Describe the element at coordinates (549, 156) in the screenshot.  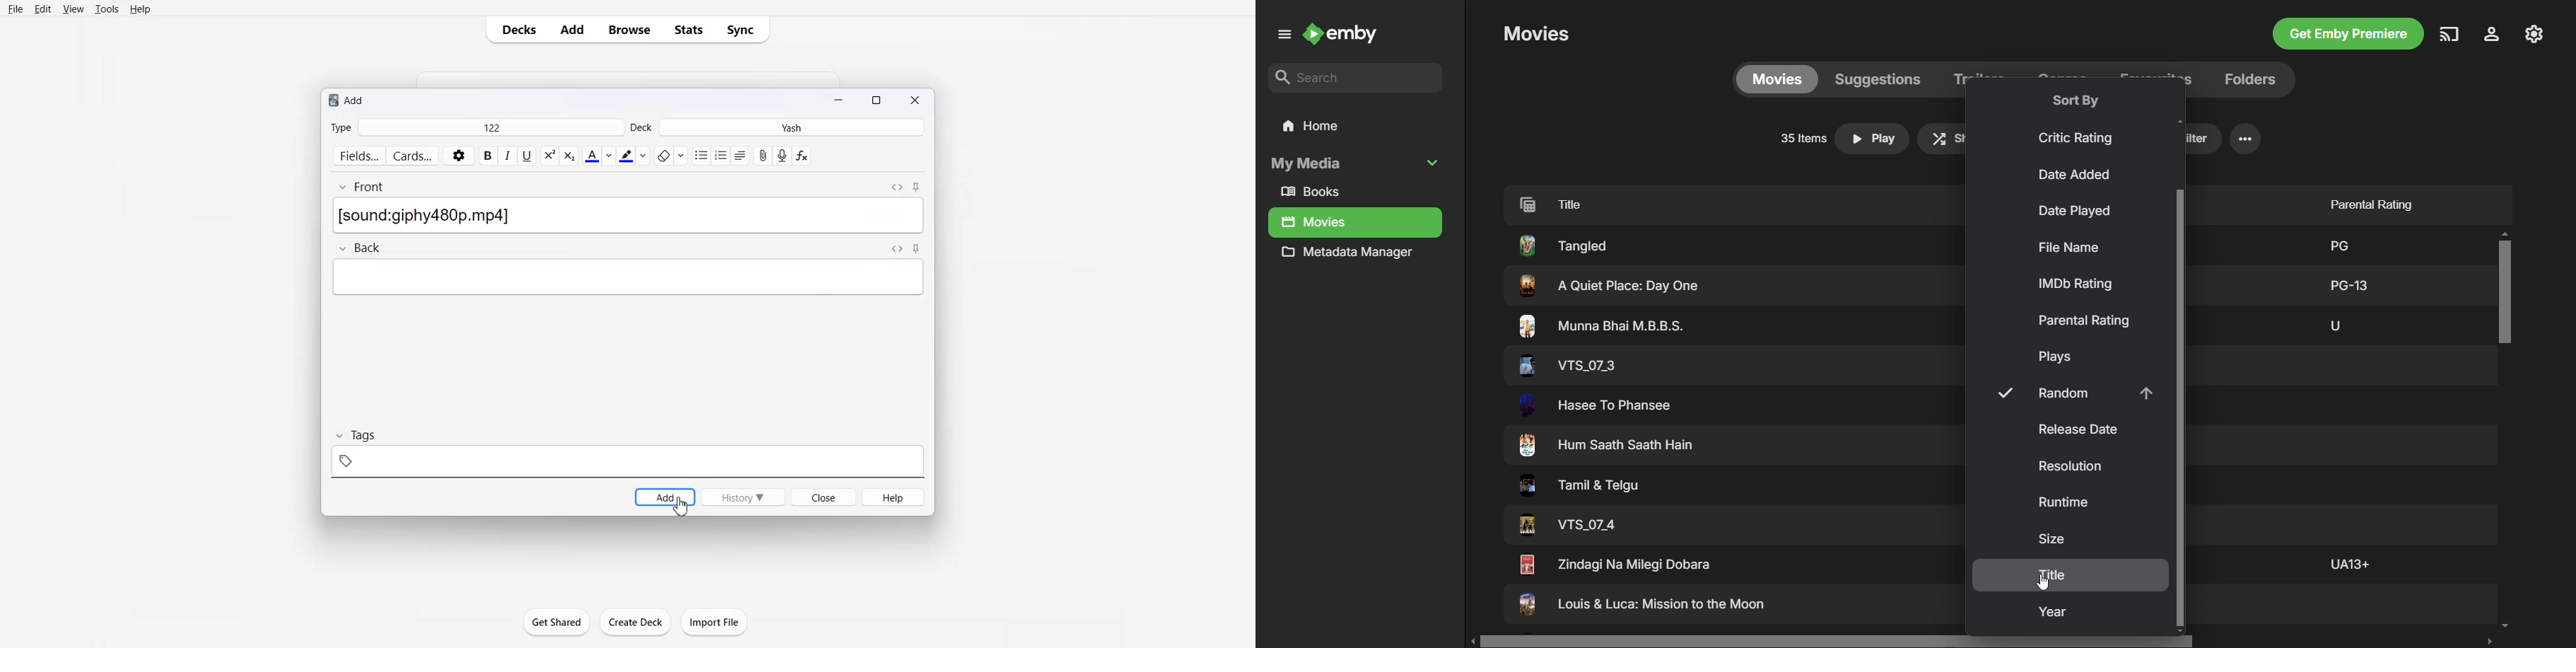
I see `Subscript` at that location.